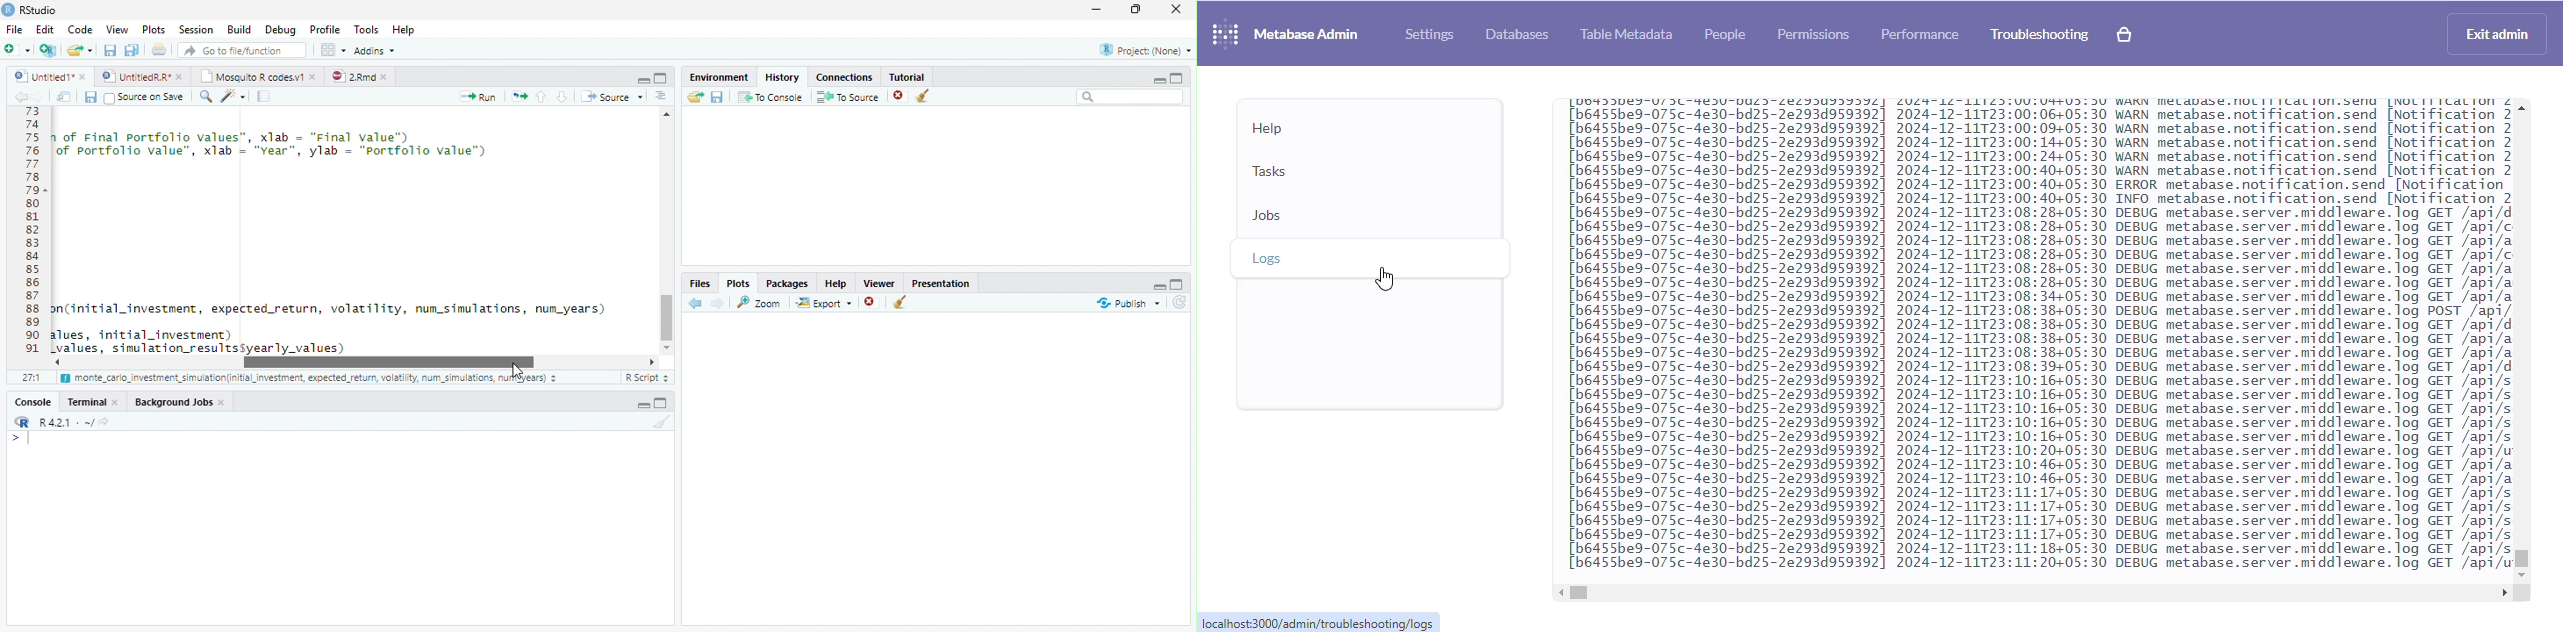 The image size is (2576, 644). What do you see at coordinates (652, 361) in the screenshot?
I see `Scroll Right` at bounding box center [652, 361].